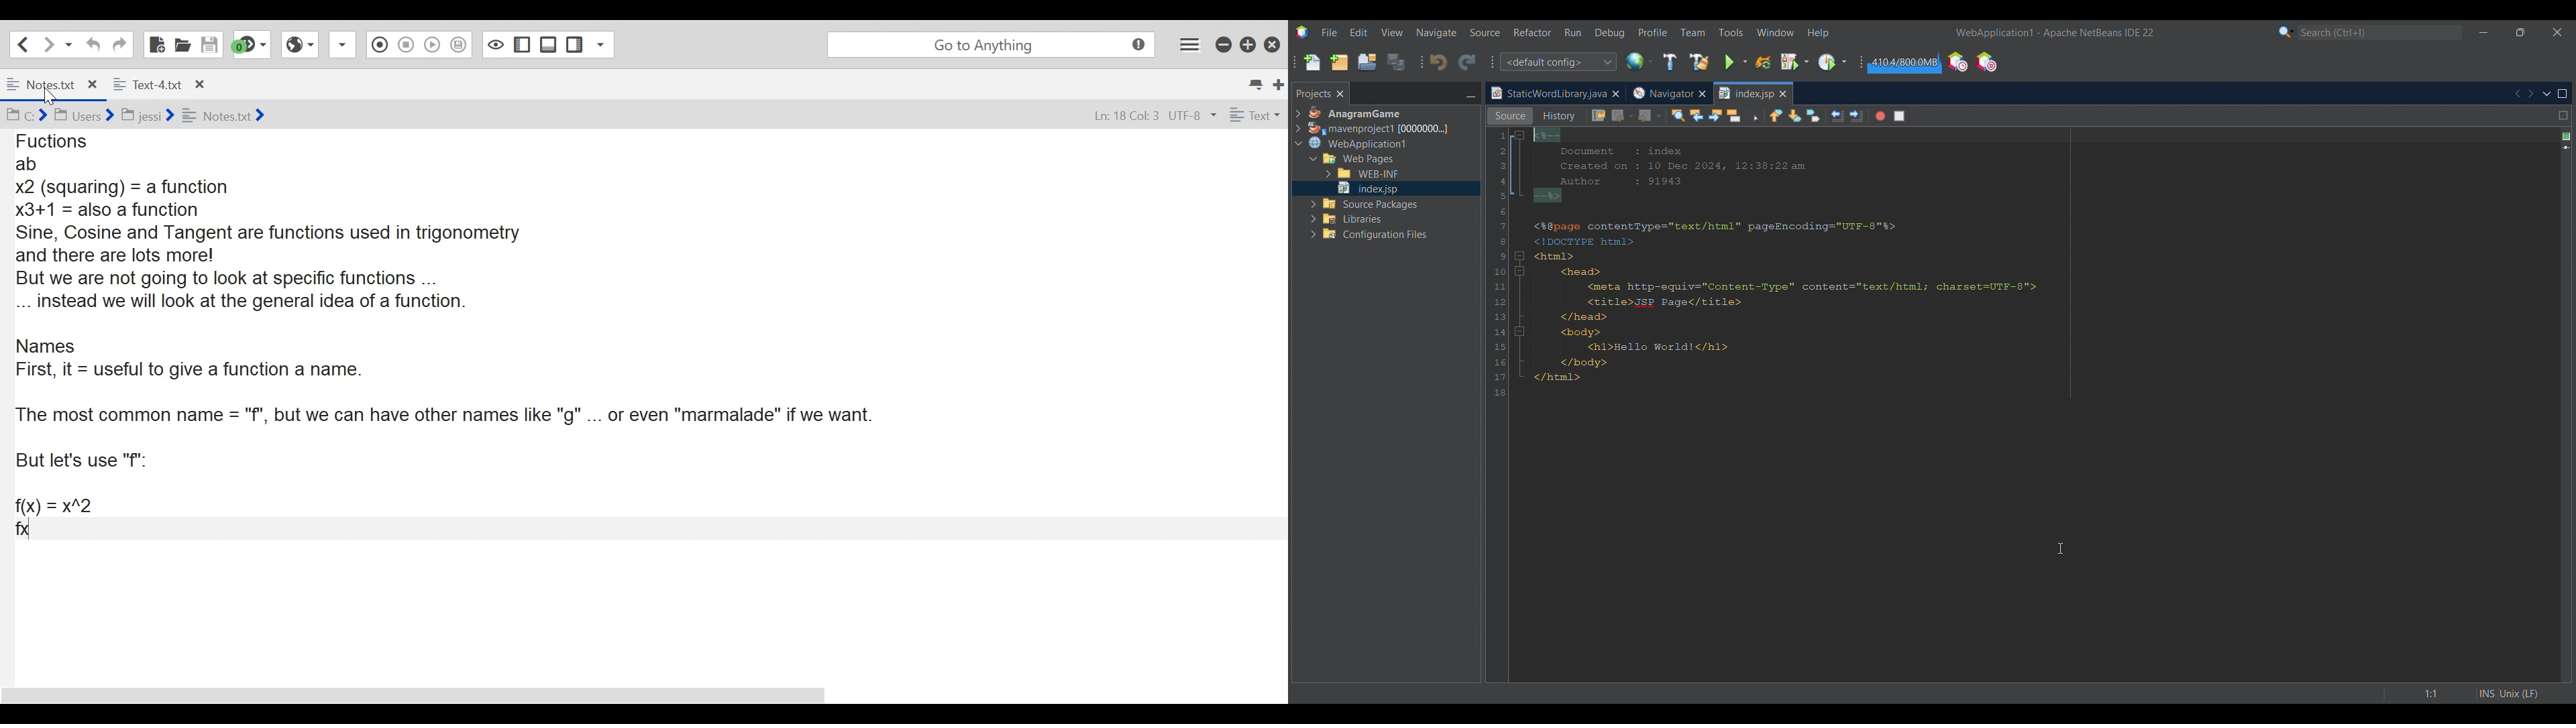 The image size is (2576, 728). What do you see at coordinates (54, 99) in the screenshot?
I see `Cursor` at bounding box center [54, 99].